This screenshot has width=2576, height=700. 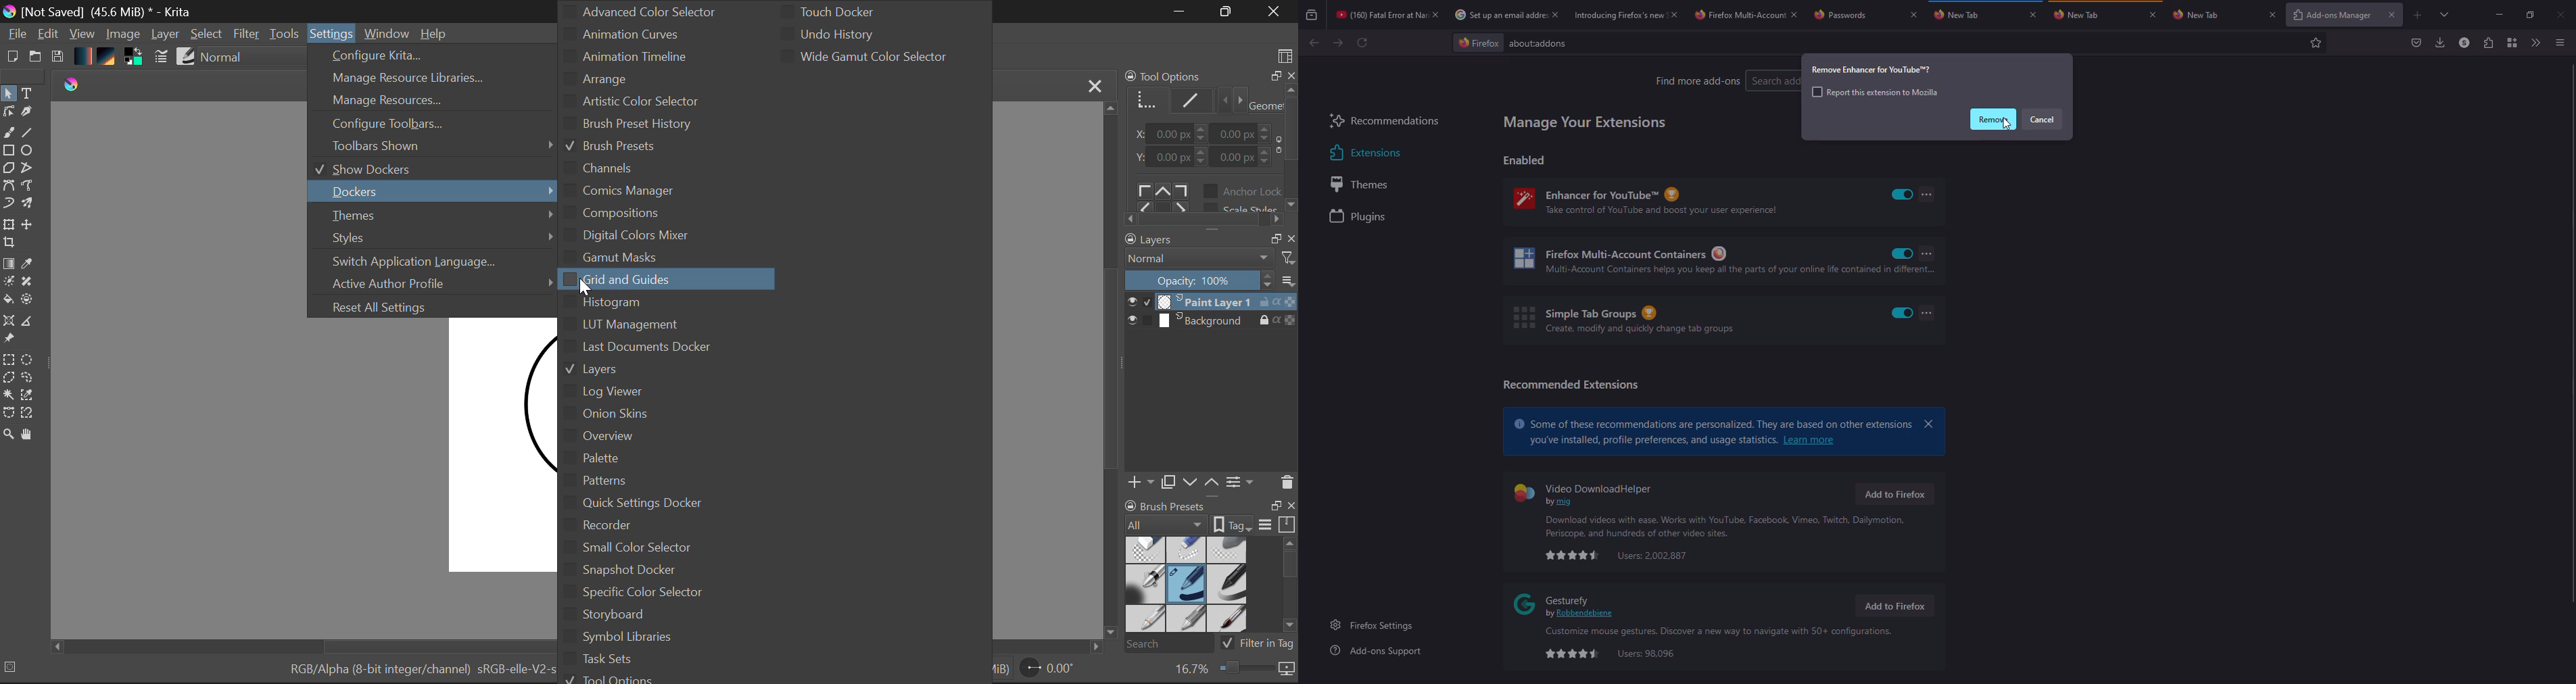 I want to click on tabs, so click(x=2446, y=14).